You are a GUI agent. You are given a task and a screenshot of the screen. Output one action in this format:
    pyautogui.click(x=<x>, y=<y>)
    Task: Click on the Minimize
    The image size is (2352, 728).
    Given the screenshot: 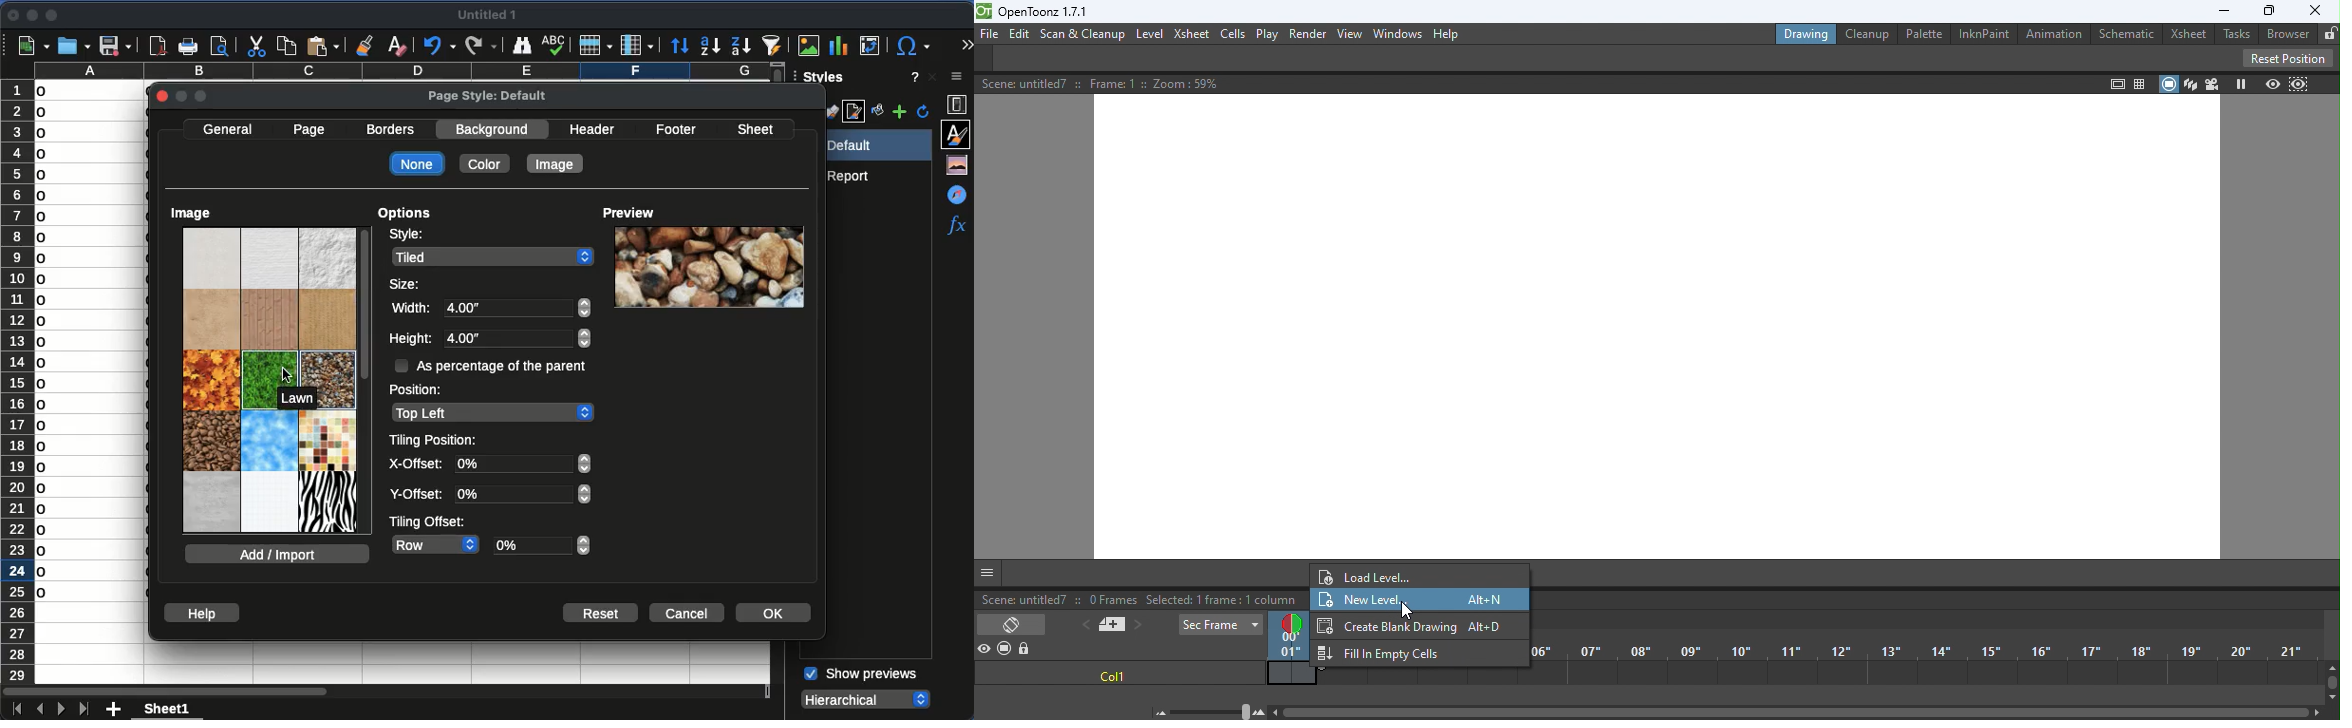 What is the action you would take?
    pyautogui.click(x=2219, y=12)
    